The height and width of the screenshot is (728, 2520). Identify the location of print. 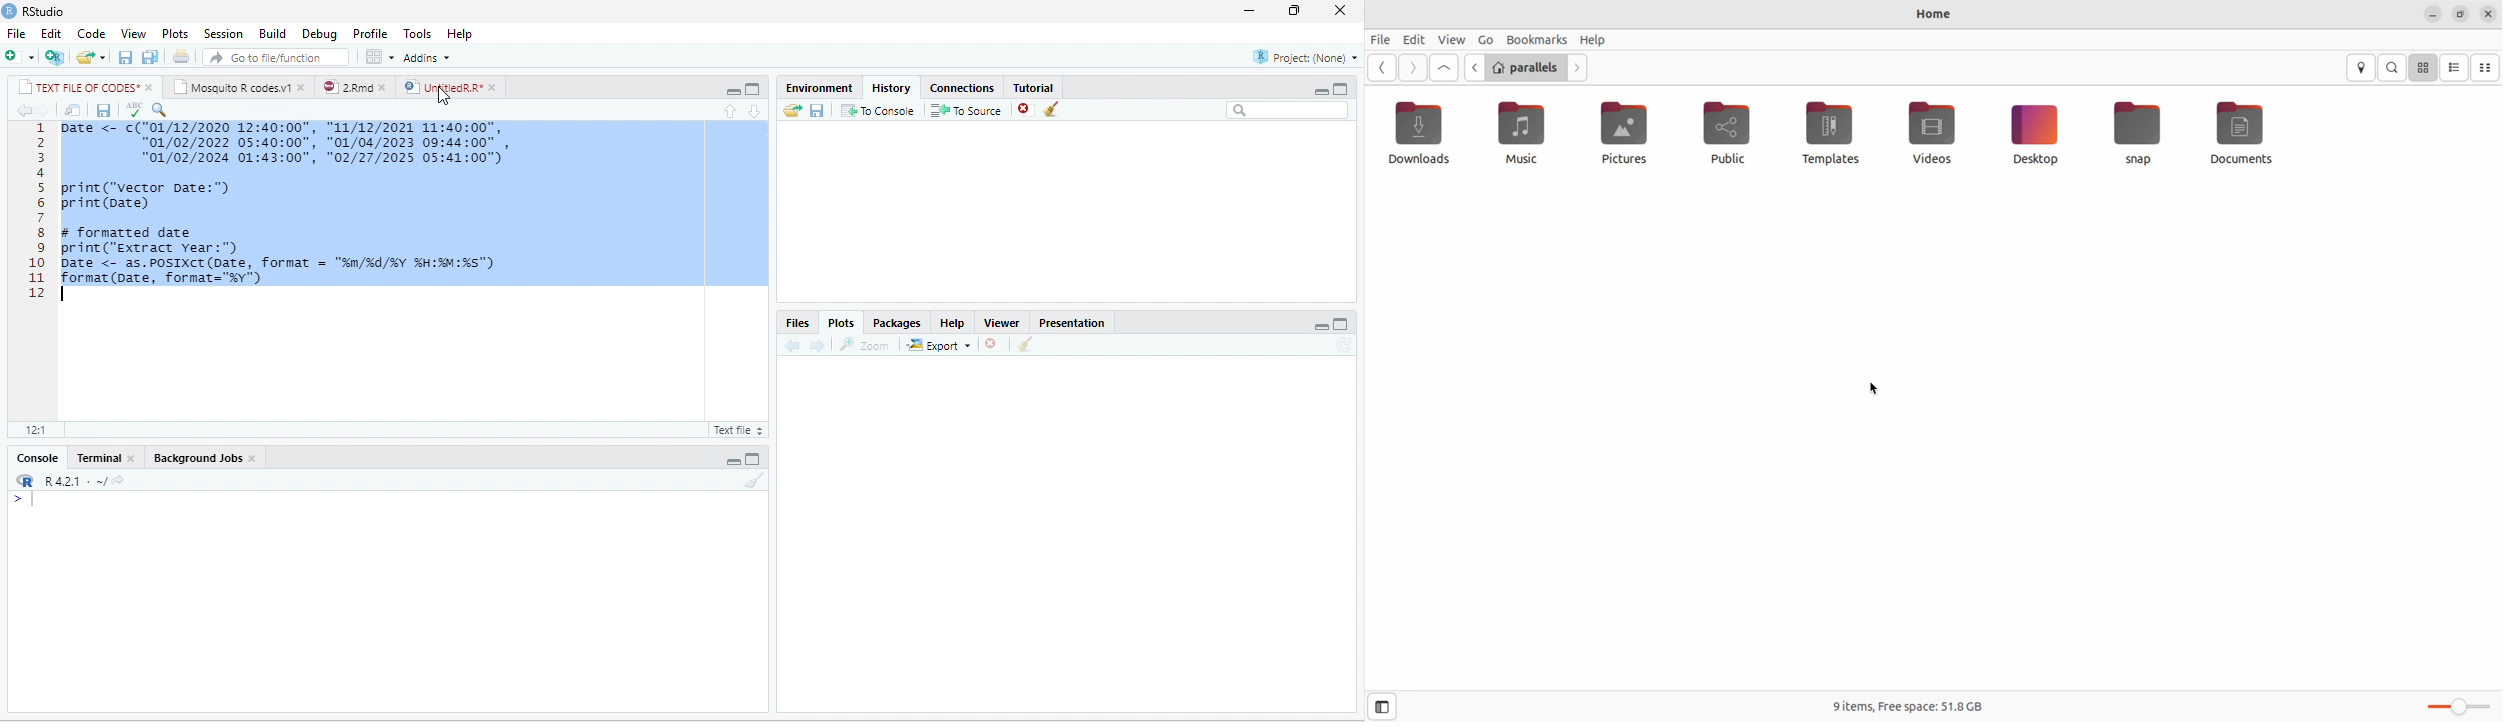
(180, 56).